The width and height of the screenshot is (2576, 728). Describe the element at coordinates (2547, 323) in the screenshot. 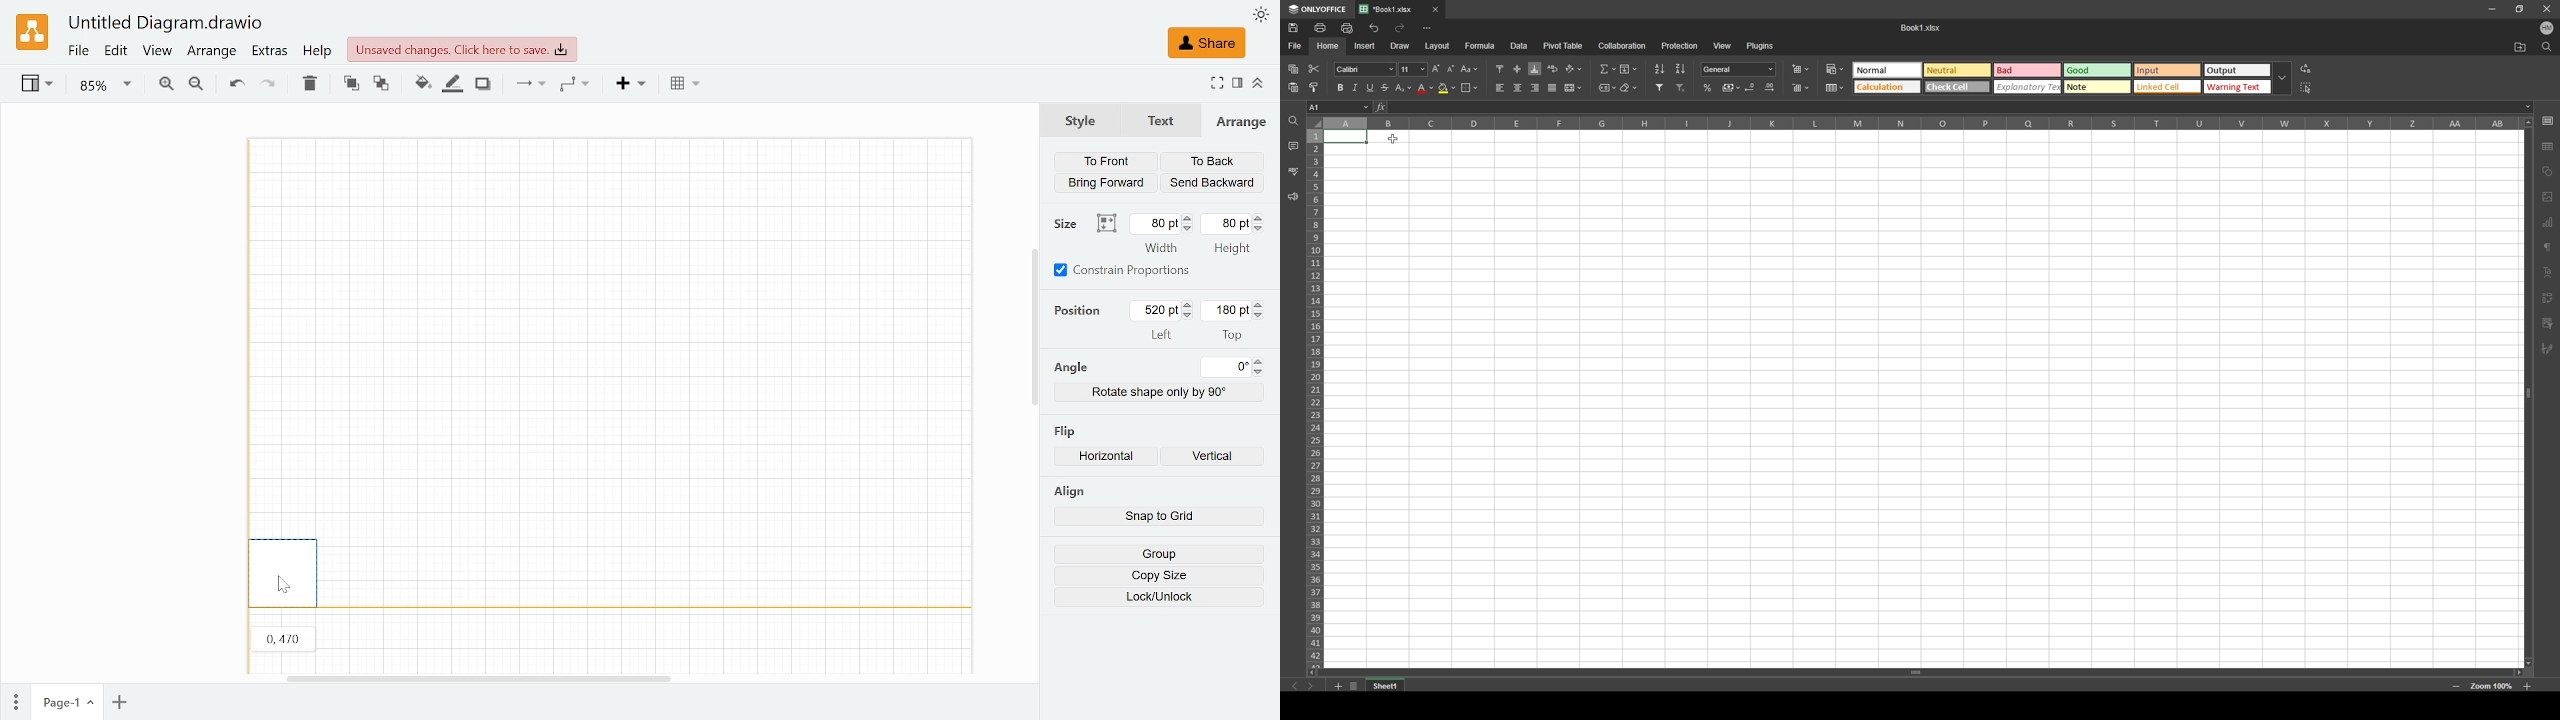

I see `filter` at that location.